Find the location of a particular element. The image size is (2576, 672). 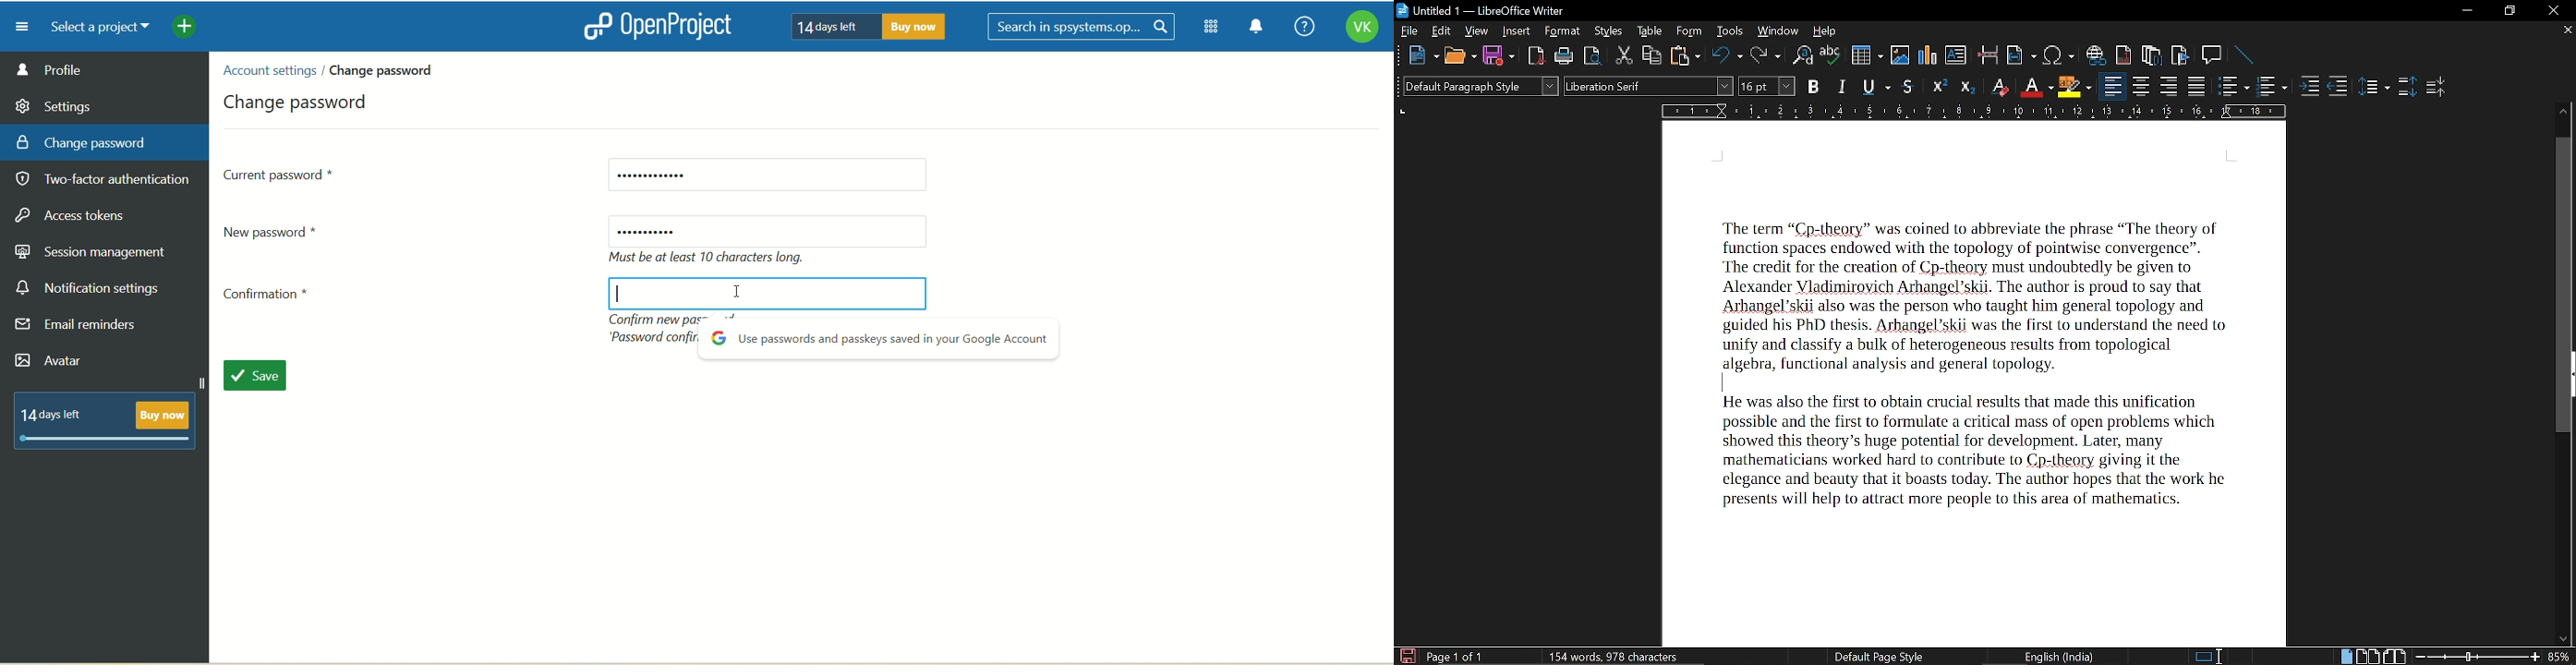

Erasre is located at coordinates (1998, 86).